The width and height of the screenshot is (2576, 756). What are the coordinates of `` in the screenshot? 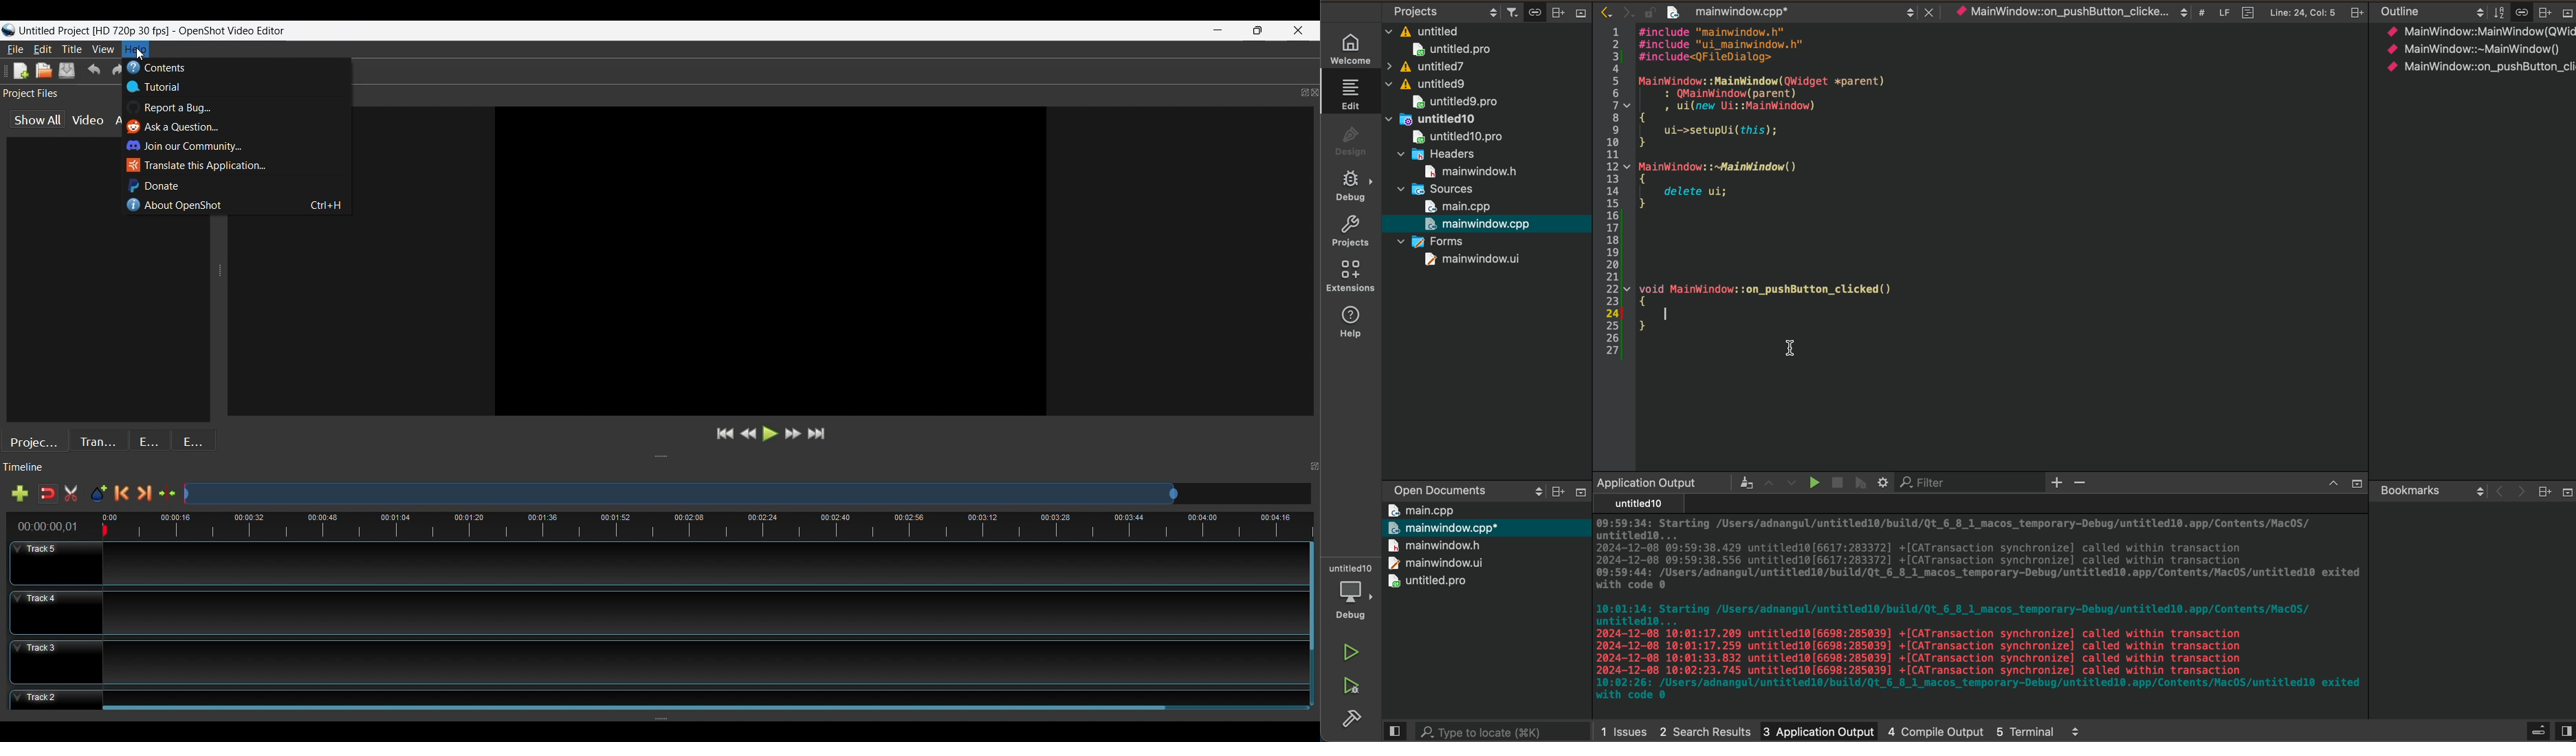 It's located at (701, 565).